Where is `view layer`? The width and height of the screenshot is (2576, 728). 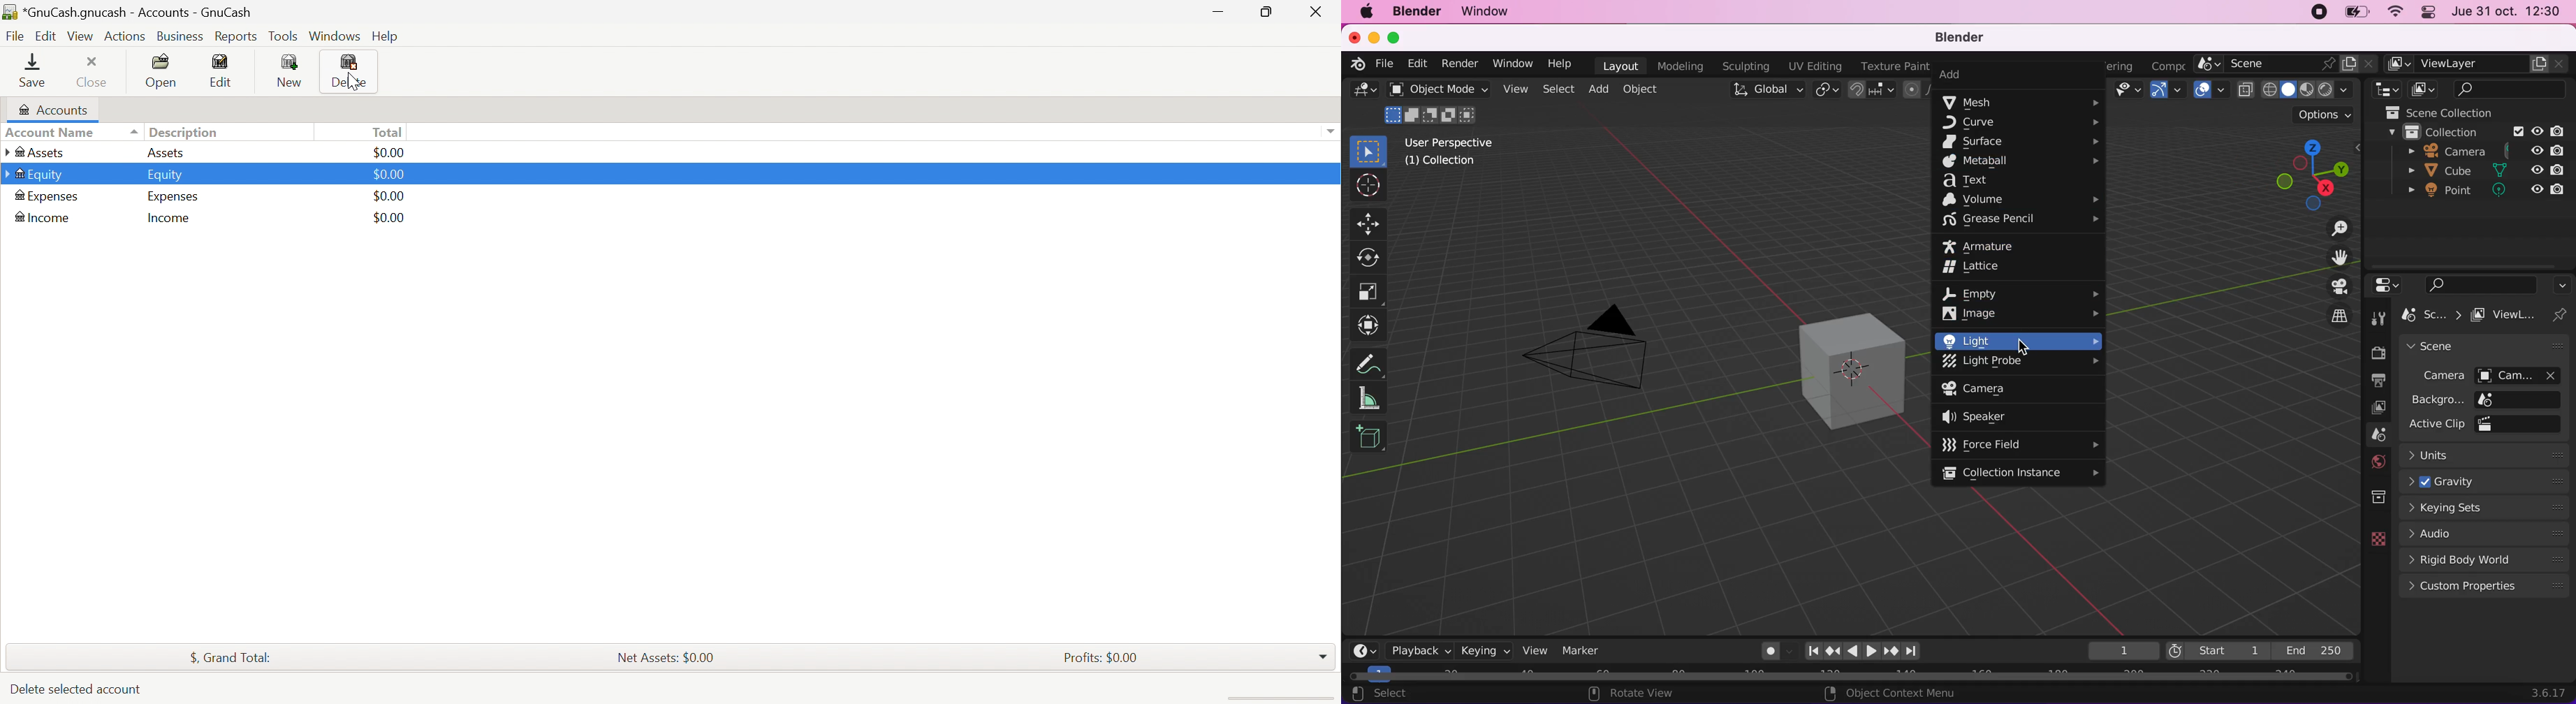 view layer is located at coordinates (2478, 63).